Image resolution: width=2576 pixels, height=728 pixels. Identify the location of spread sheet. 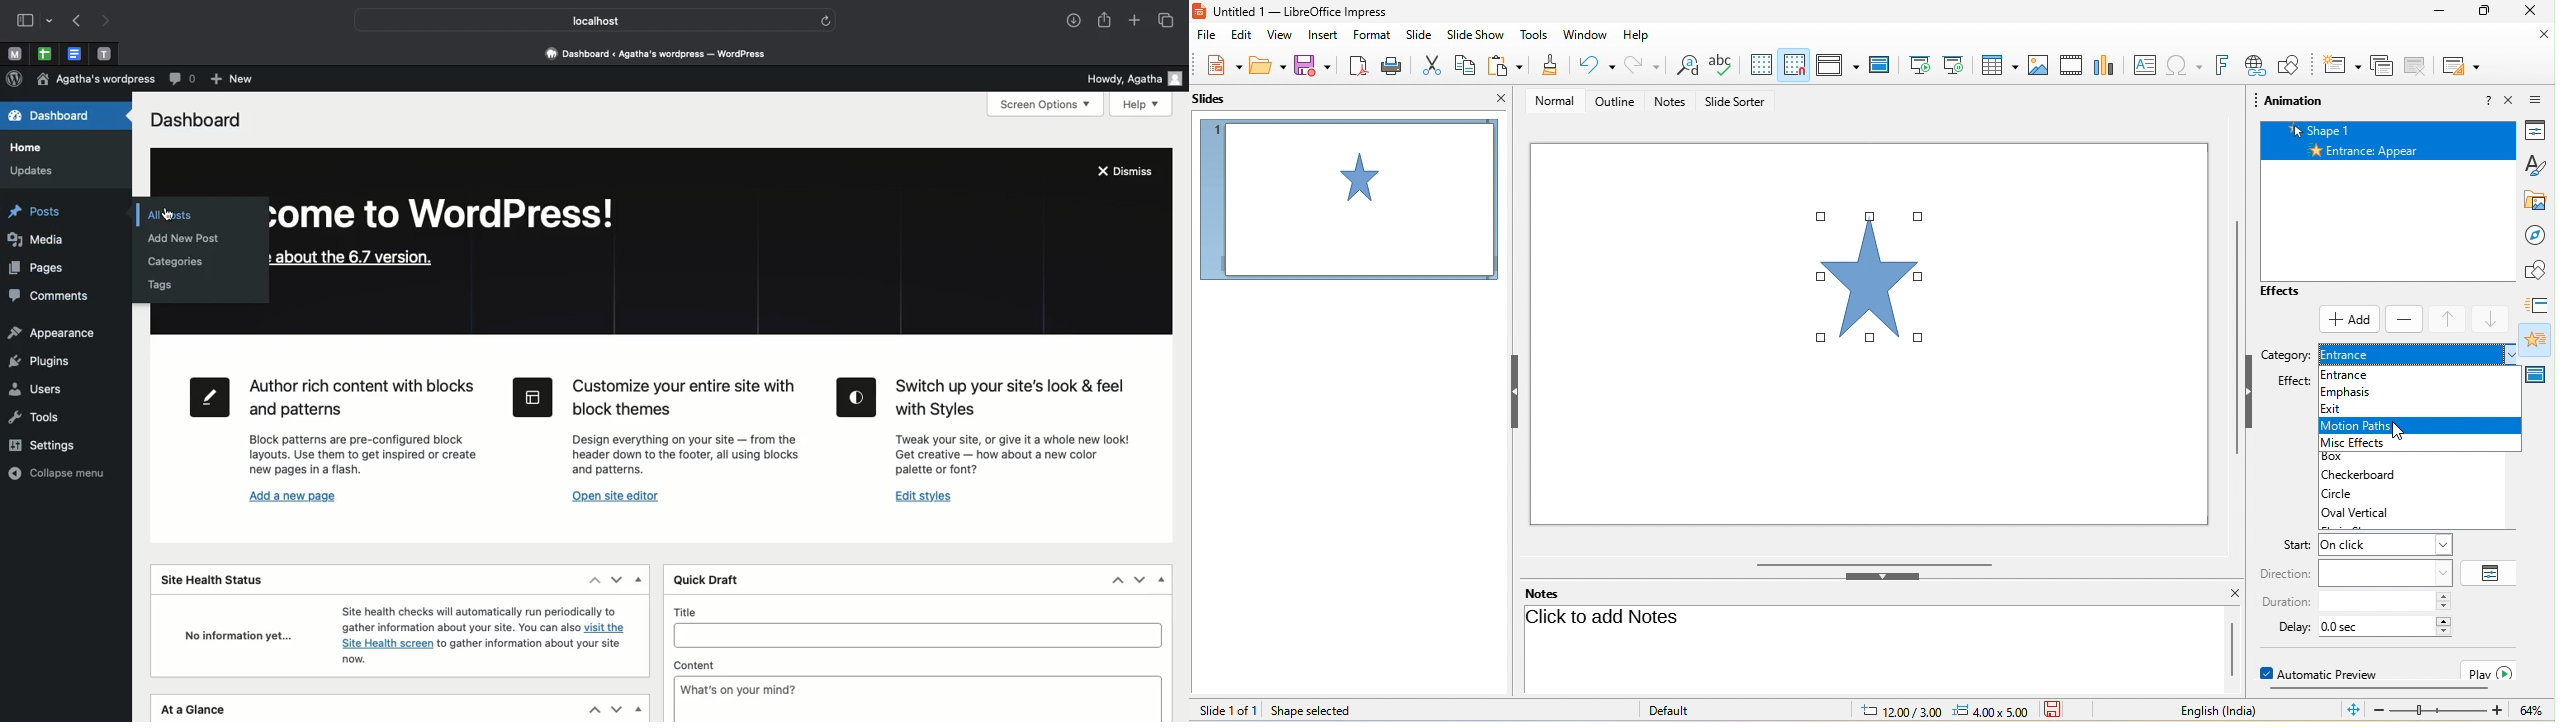
(45, 54).